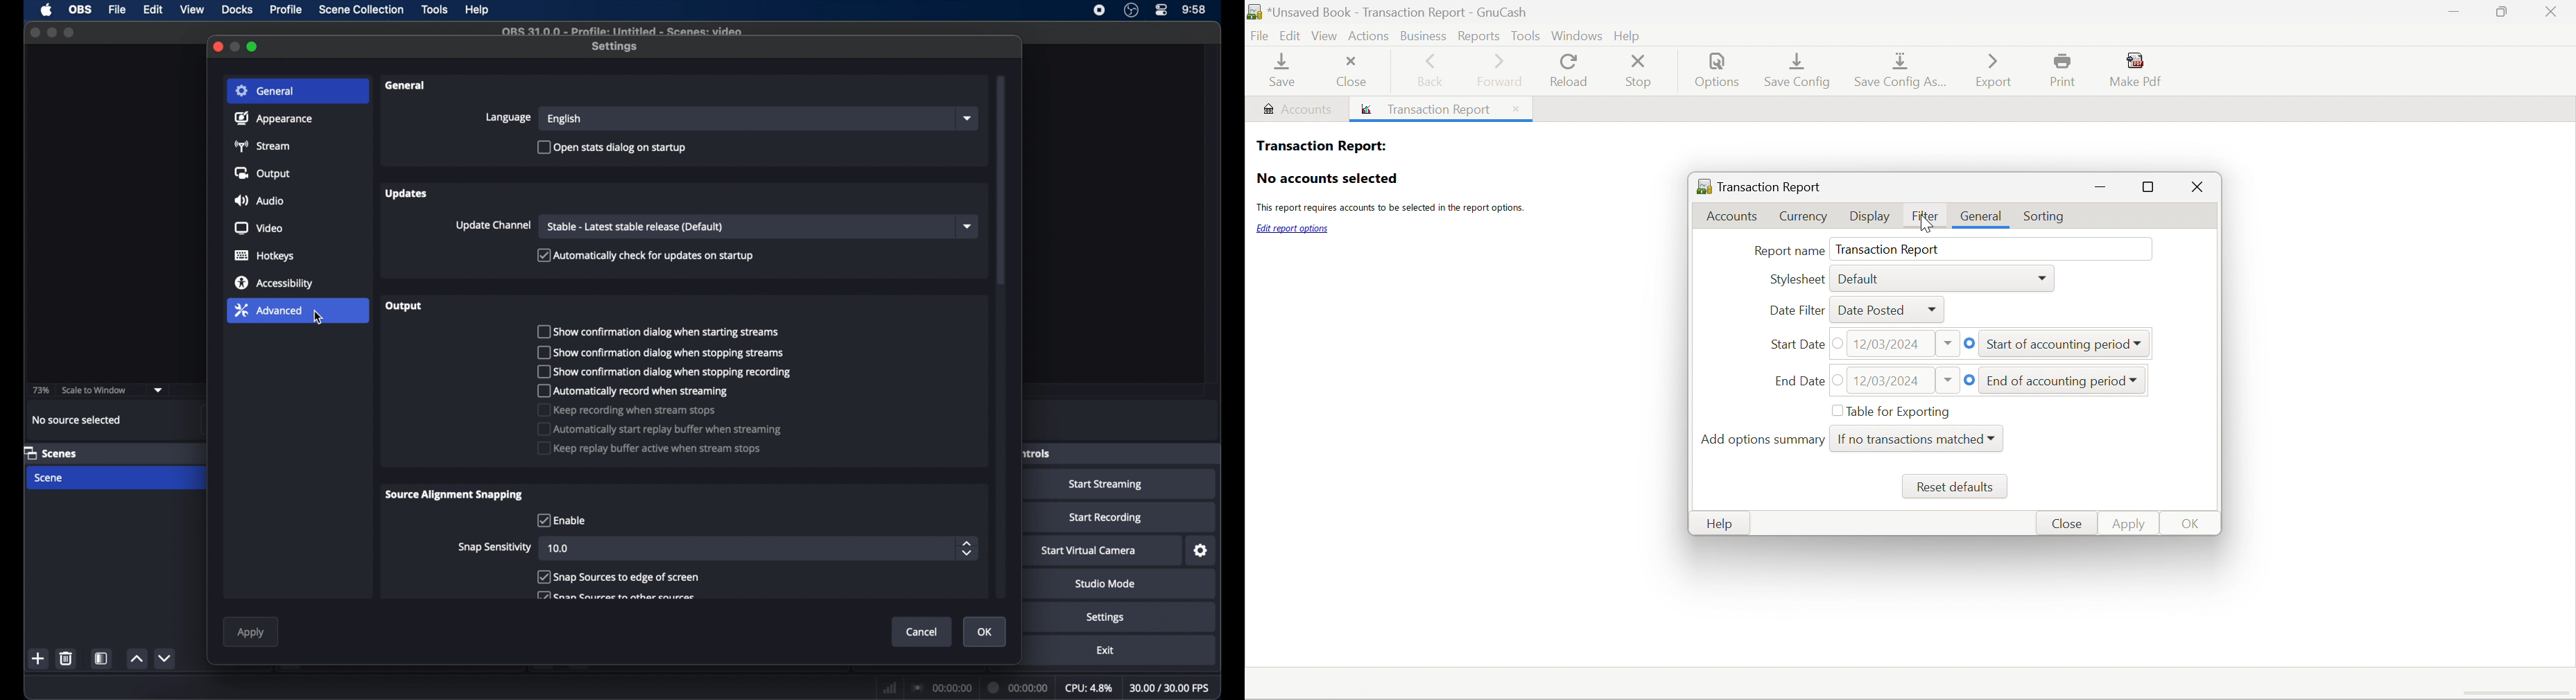 The width and height of the screenshot is (2576, 700). Describe the element at coordinates (404, 306) in the screenshot. I see `output` at that location.